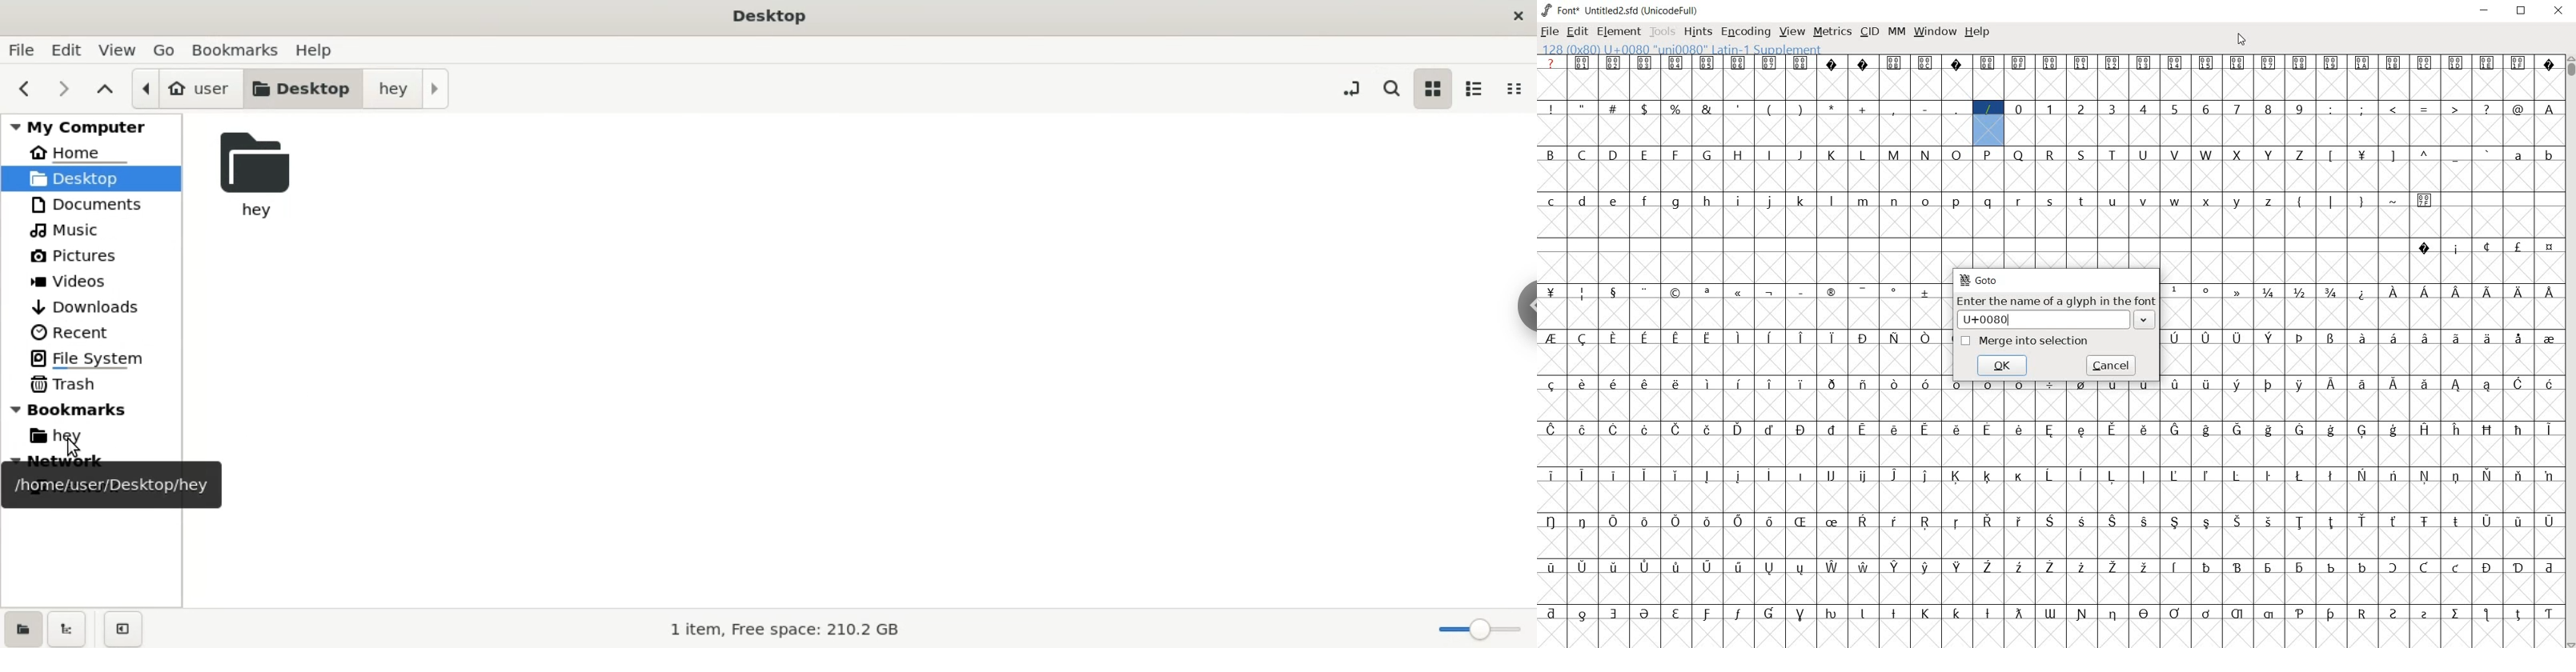 The width and height of the screenshot is (2576, 672). I want to click on next, so click(62, 90).